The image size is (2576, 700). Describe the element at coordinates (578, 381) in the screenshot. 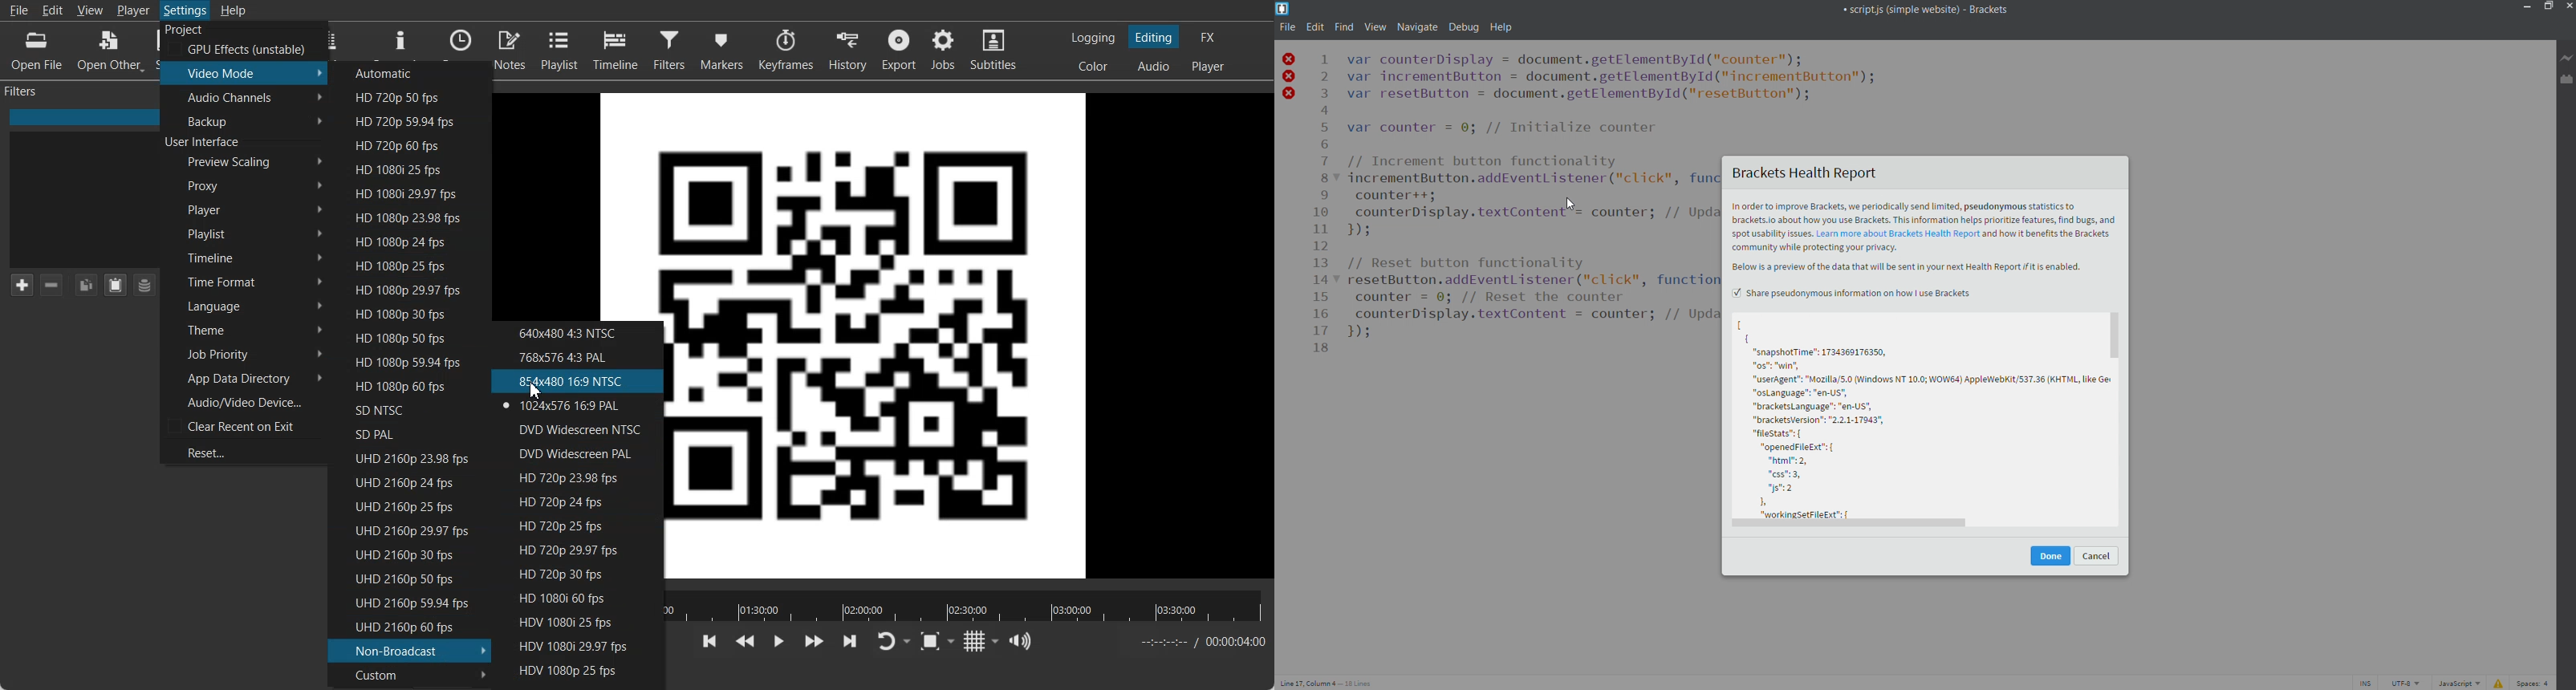

I see `854x480 16:9 NTSC` at that location.